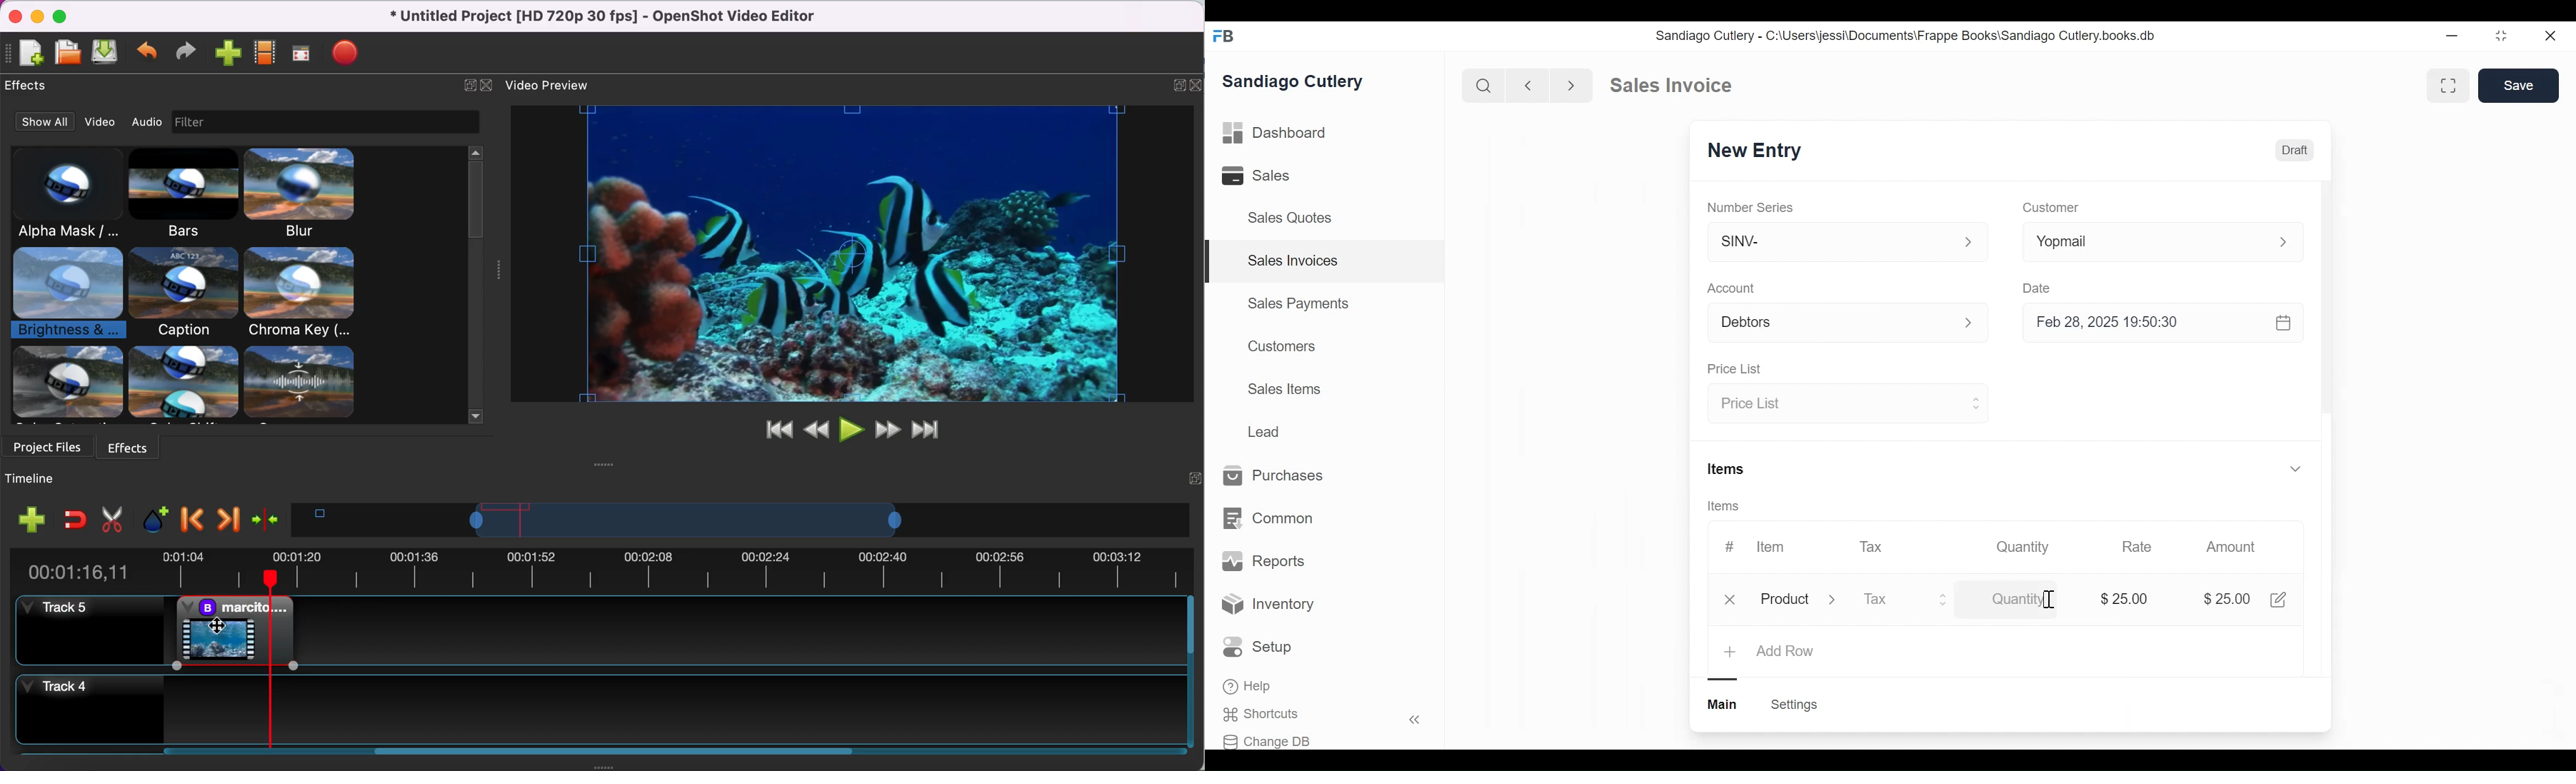 The image size is (2576, 784). What do you see at coordinates (1846, 245) in the screenshot?
I see `SINV-` at bounding box center [1846, 245].